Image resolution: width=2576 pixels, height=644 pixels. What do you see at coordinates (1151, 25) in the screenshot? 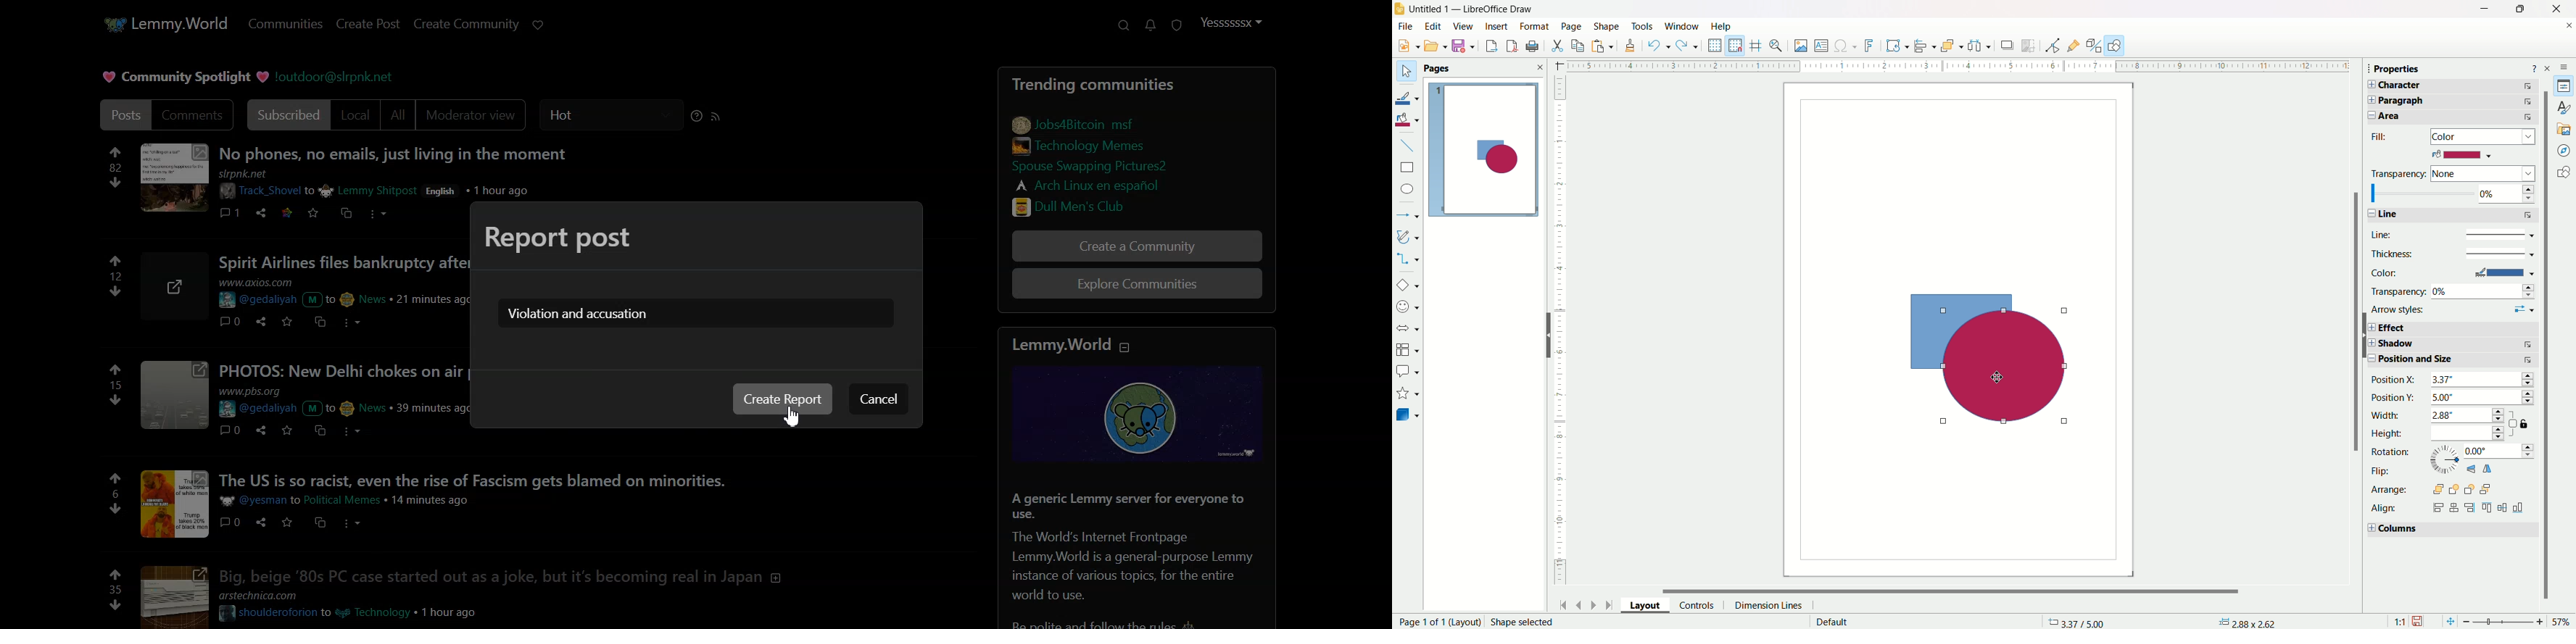
I see `Unread Message` at bounding box center [1151, 25].